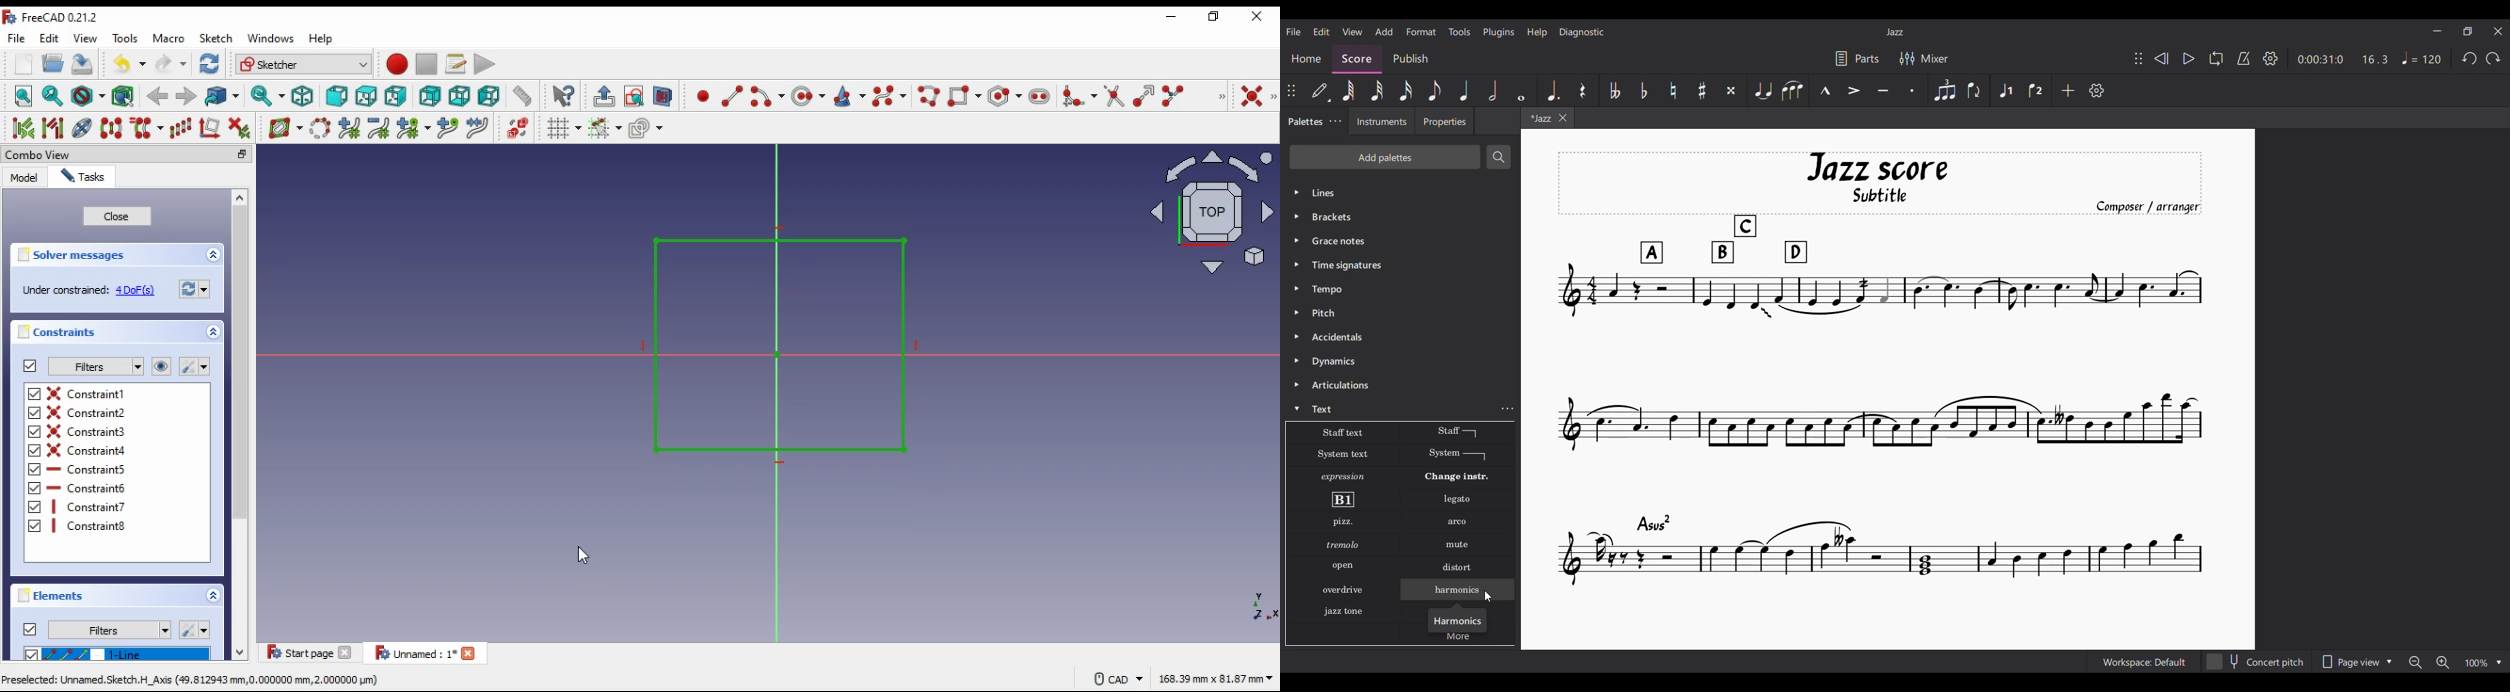  I want to click on Staccato, so click(1913, 90).